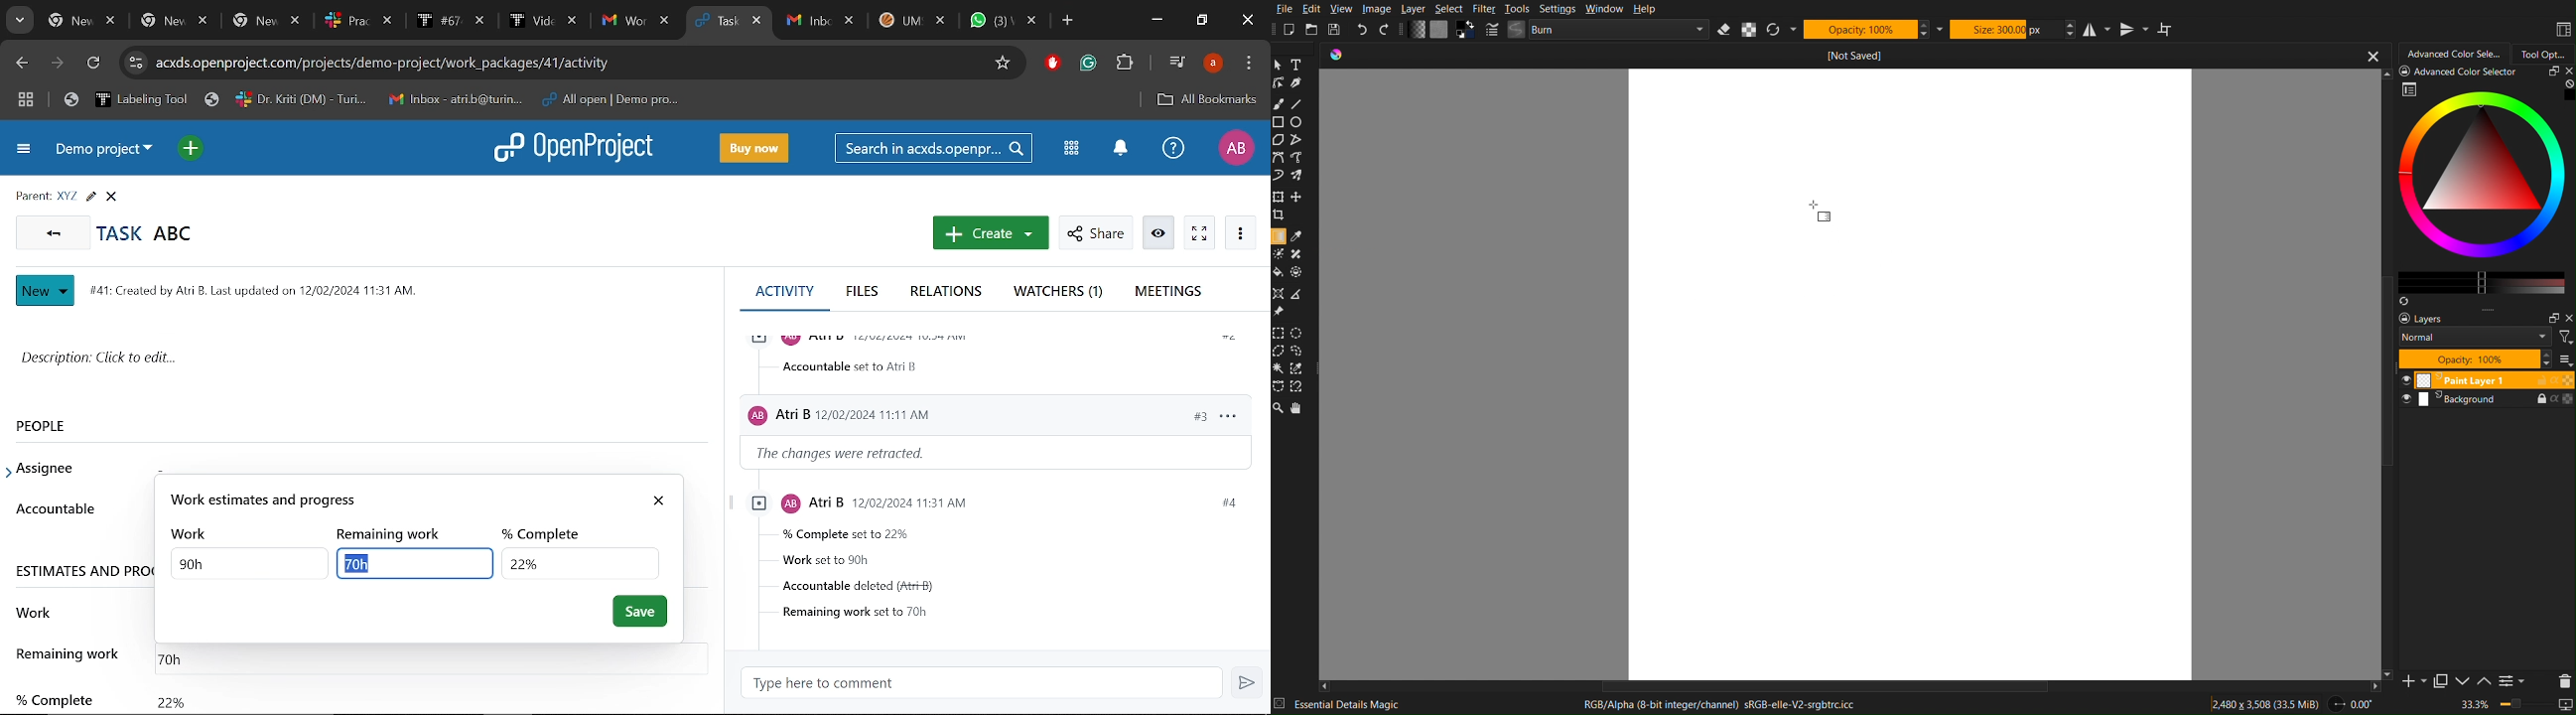 The image size is (2576, 728). Describe the element at coordinates (106, 153) in the screenshot. I see `Current projrct` at that location.